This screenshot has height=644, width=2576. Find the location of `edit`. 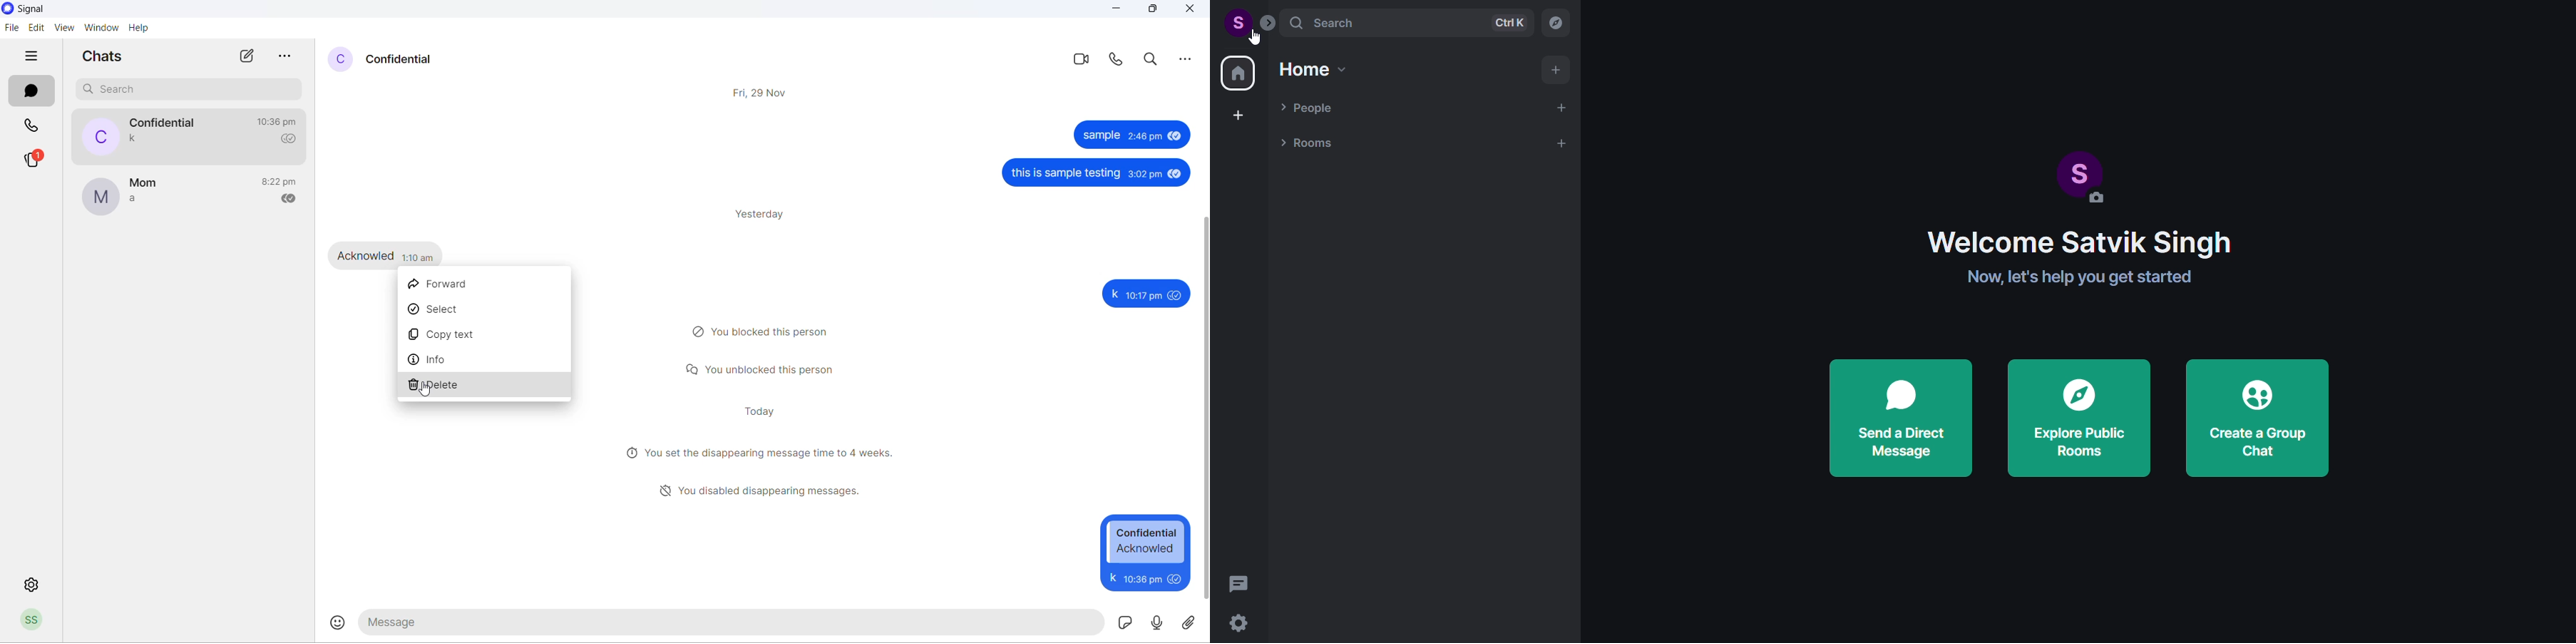

edit is located at coordinates (36, 28).